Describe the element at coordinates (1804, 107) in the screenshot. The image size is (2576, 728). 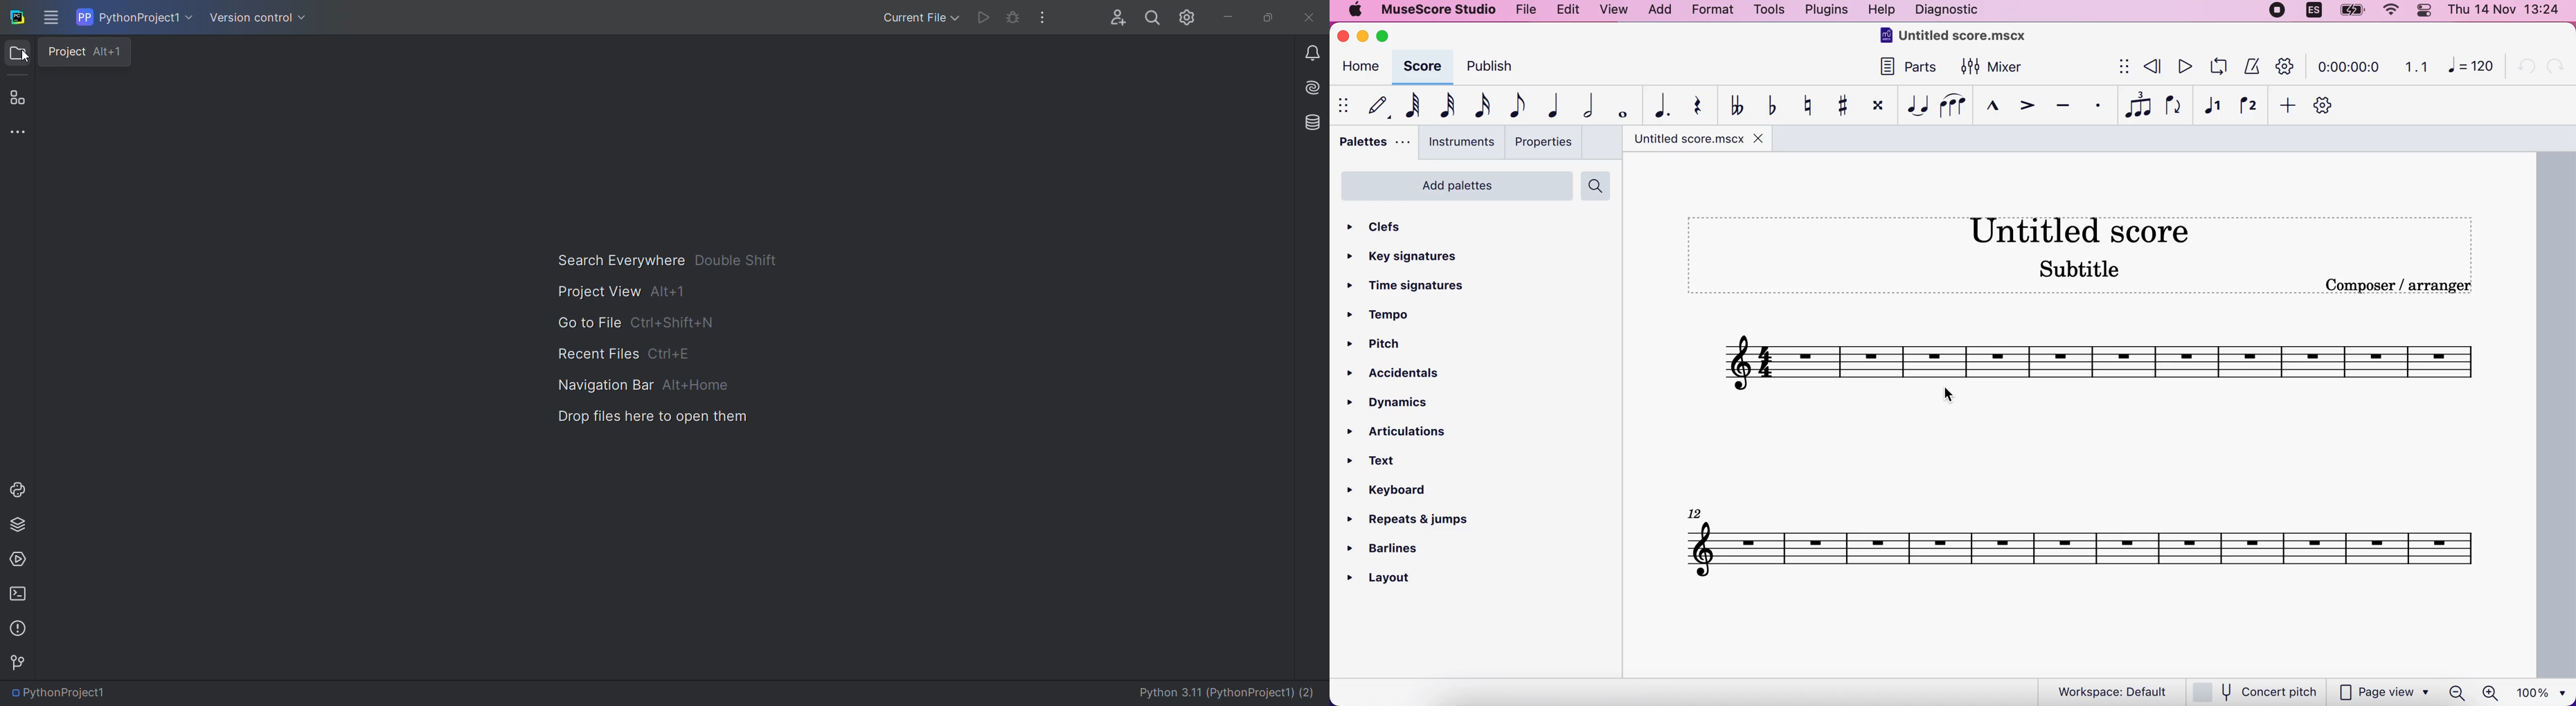
I see `toggle natural` at that location.